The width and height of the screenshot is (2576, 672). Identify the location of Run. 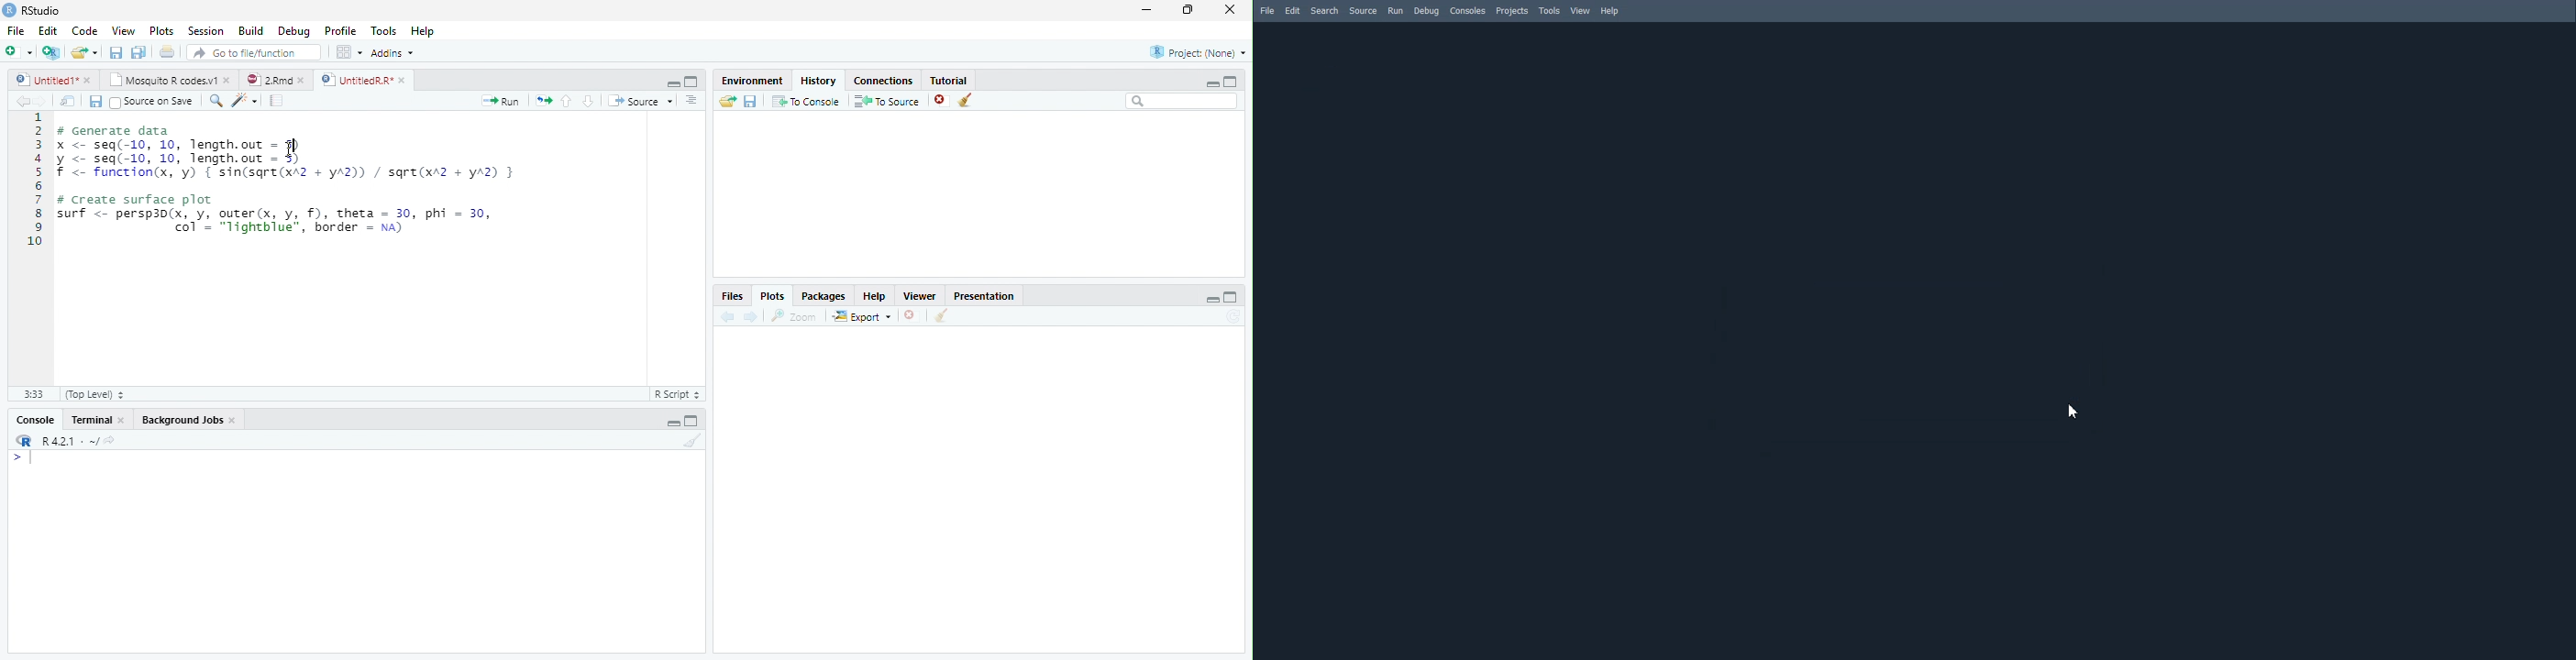
(499, 101).